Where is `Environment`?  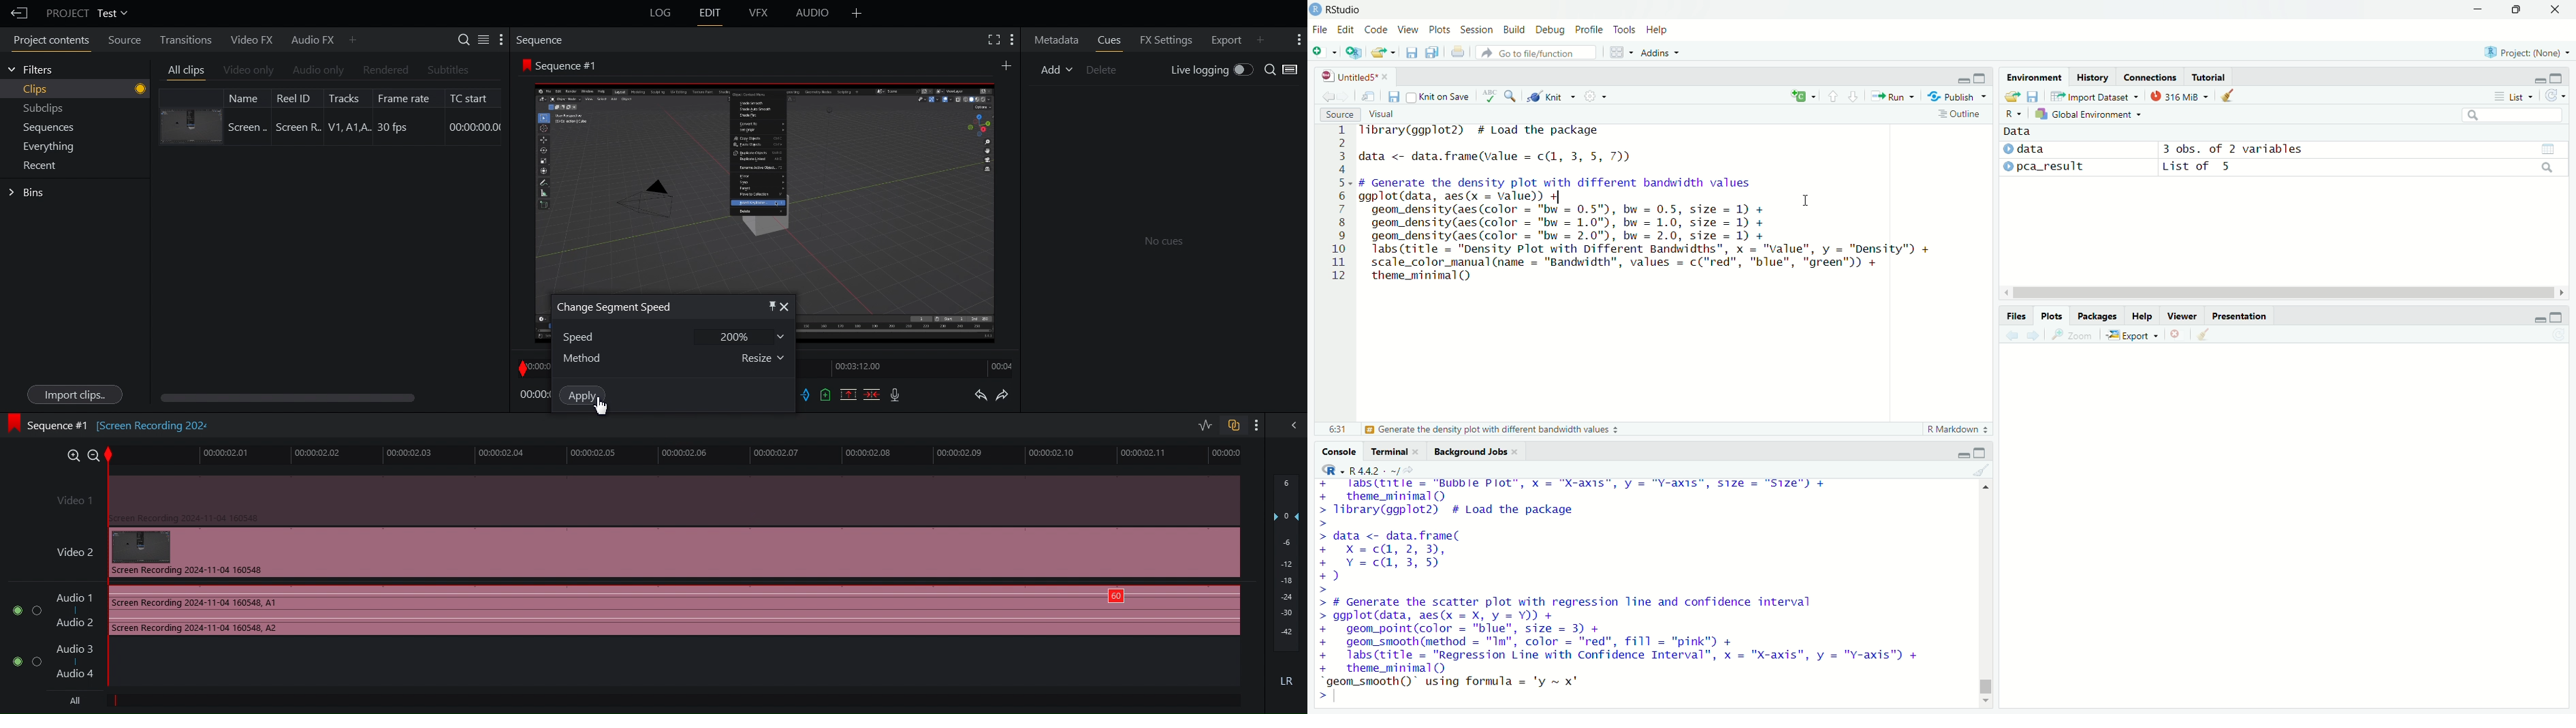 Environment is located at coordinates (2035, 77).